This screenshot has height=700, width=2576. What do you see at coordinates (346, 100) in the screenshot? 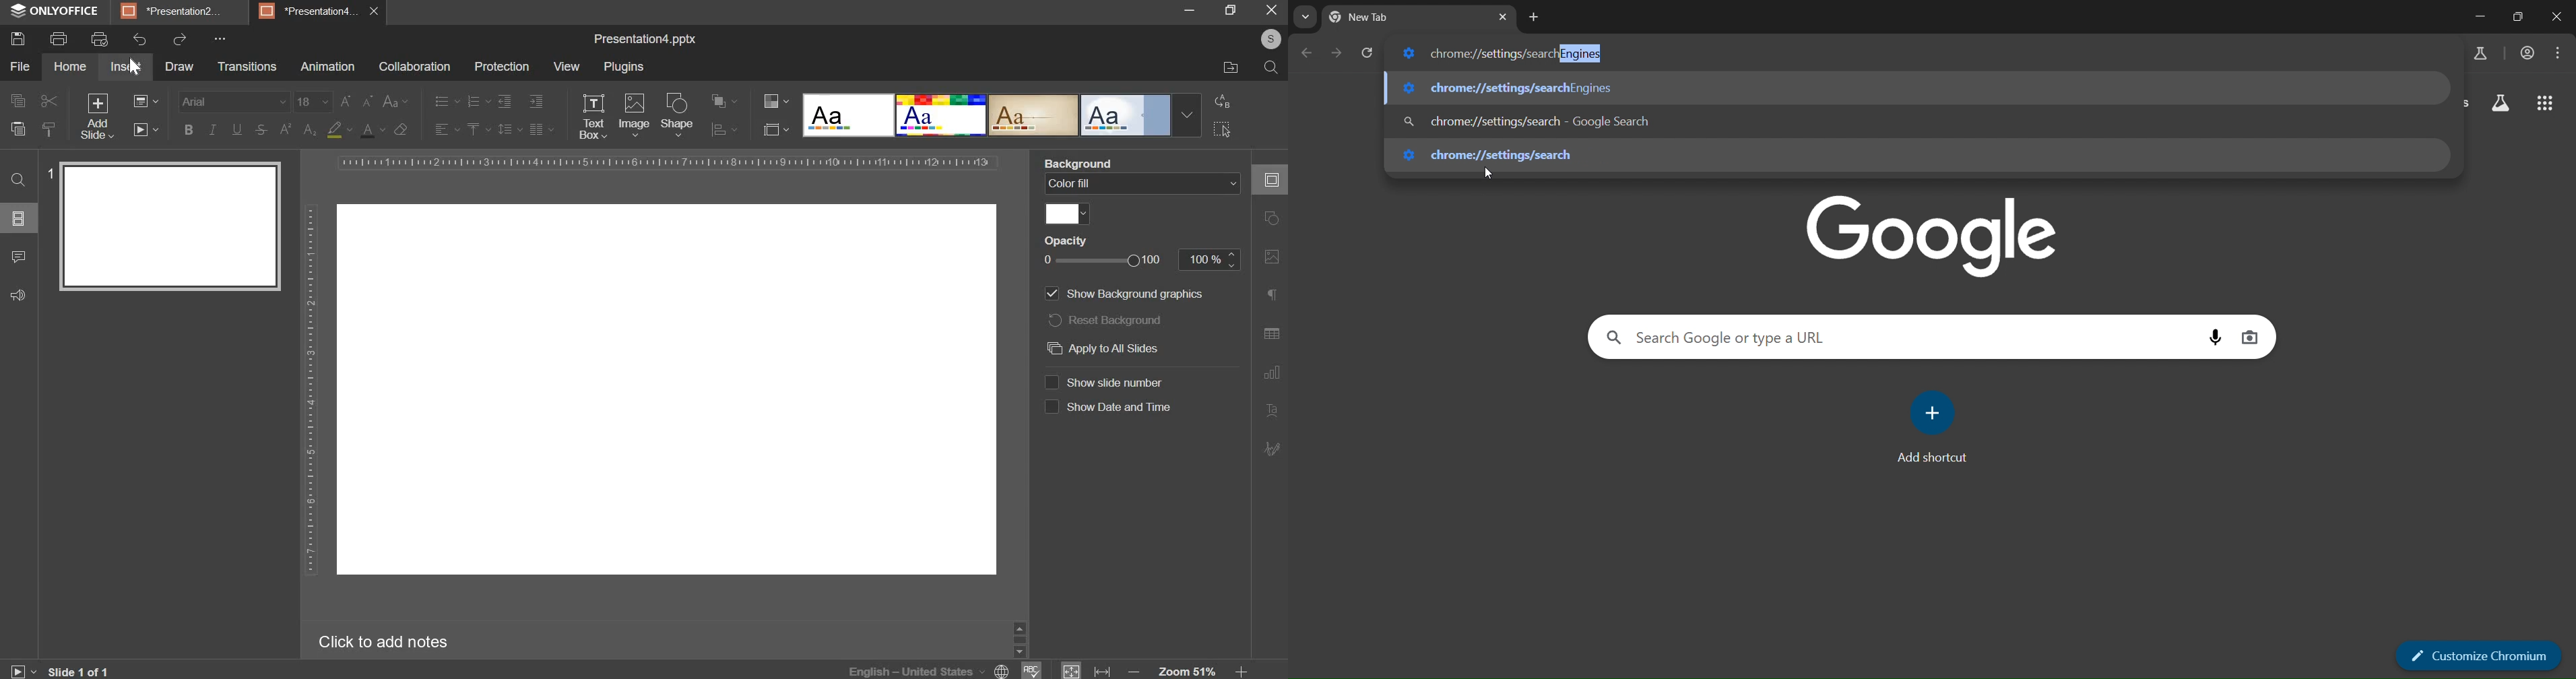
I see `increment font size` at bounding box center [346, 100].